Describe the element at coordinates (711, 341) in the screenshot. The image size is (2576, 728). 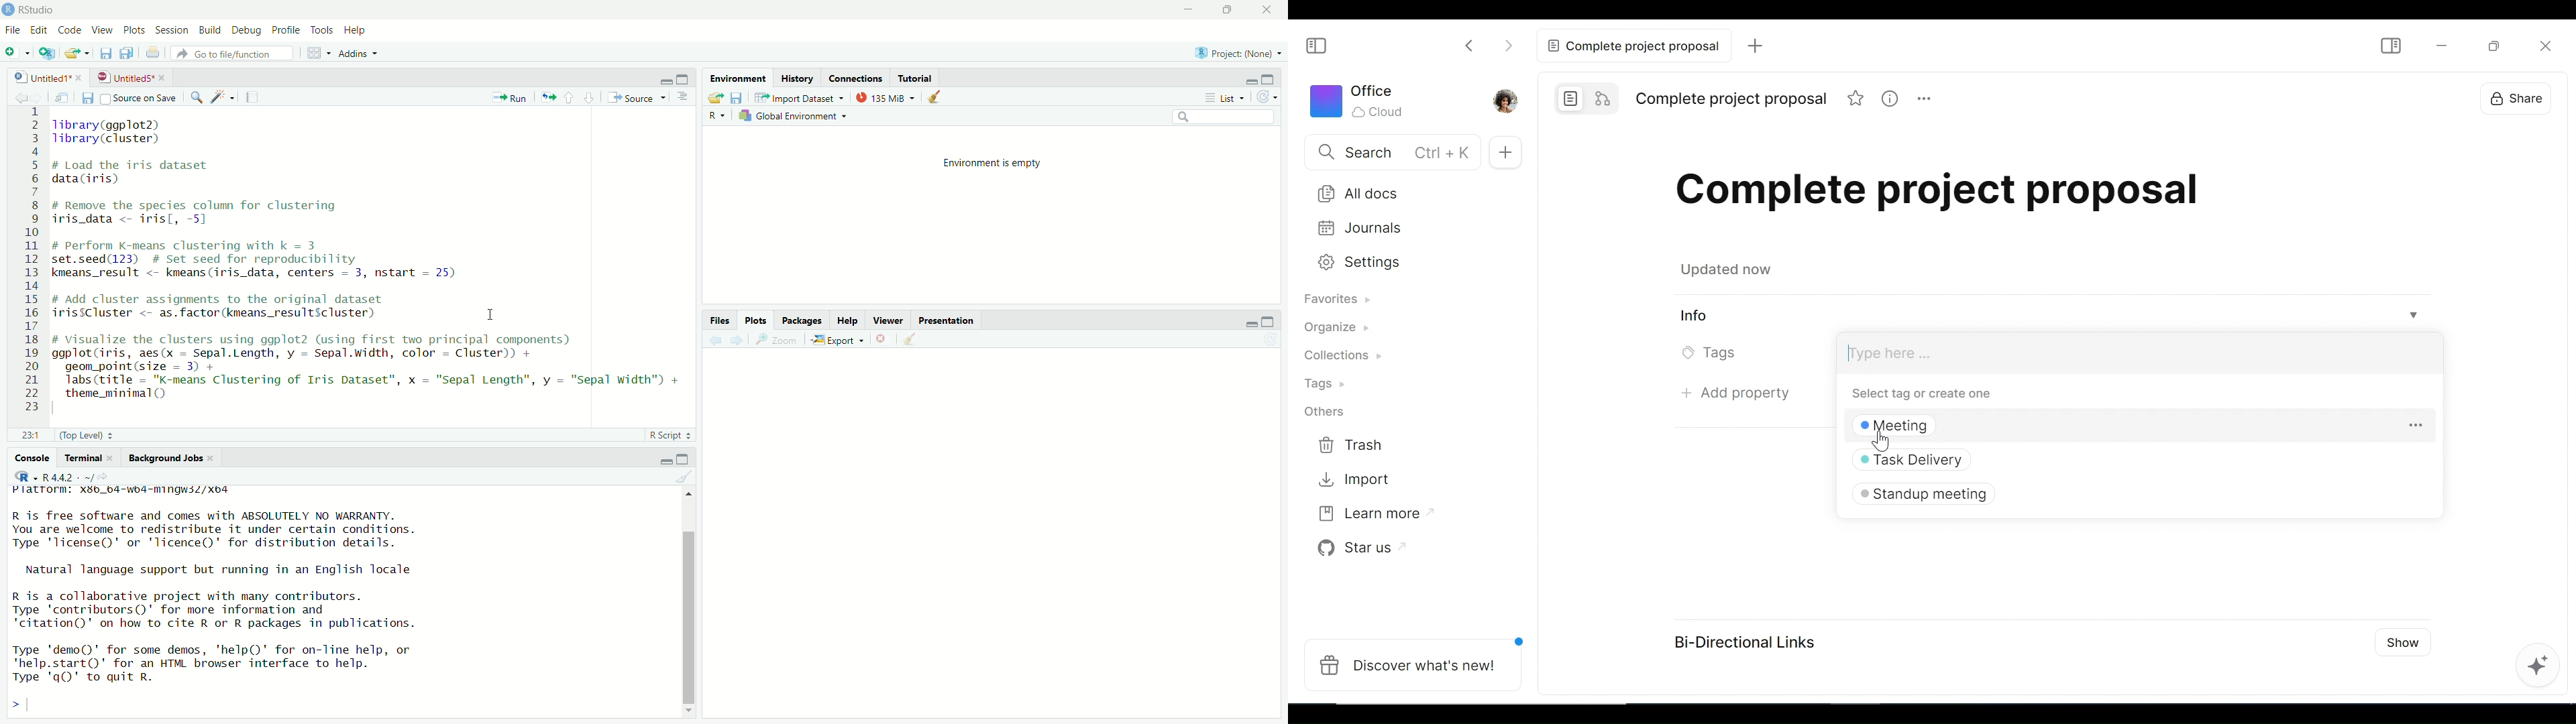
I see `previous plot` at that location.